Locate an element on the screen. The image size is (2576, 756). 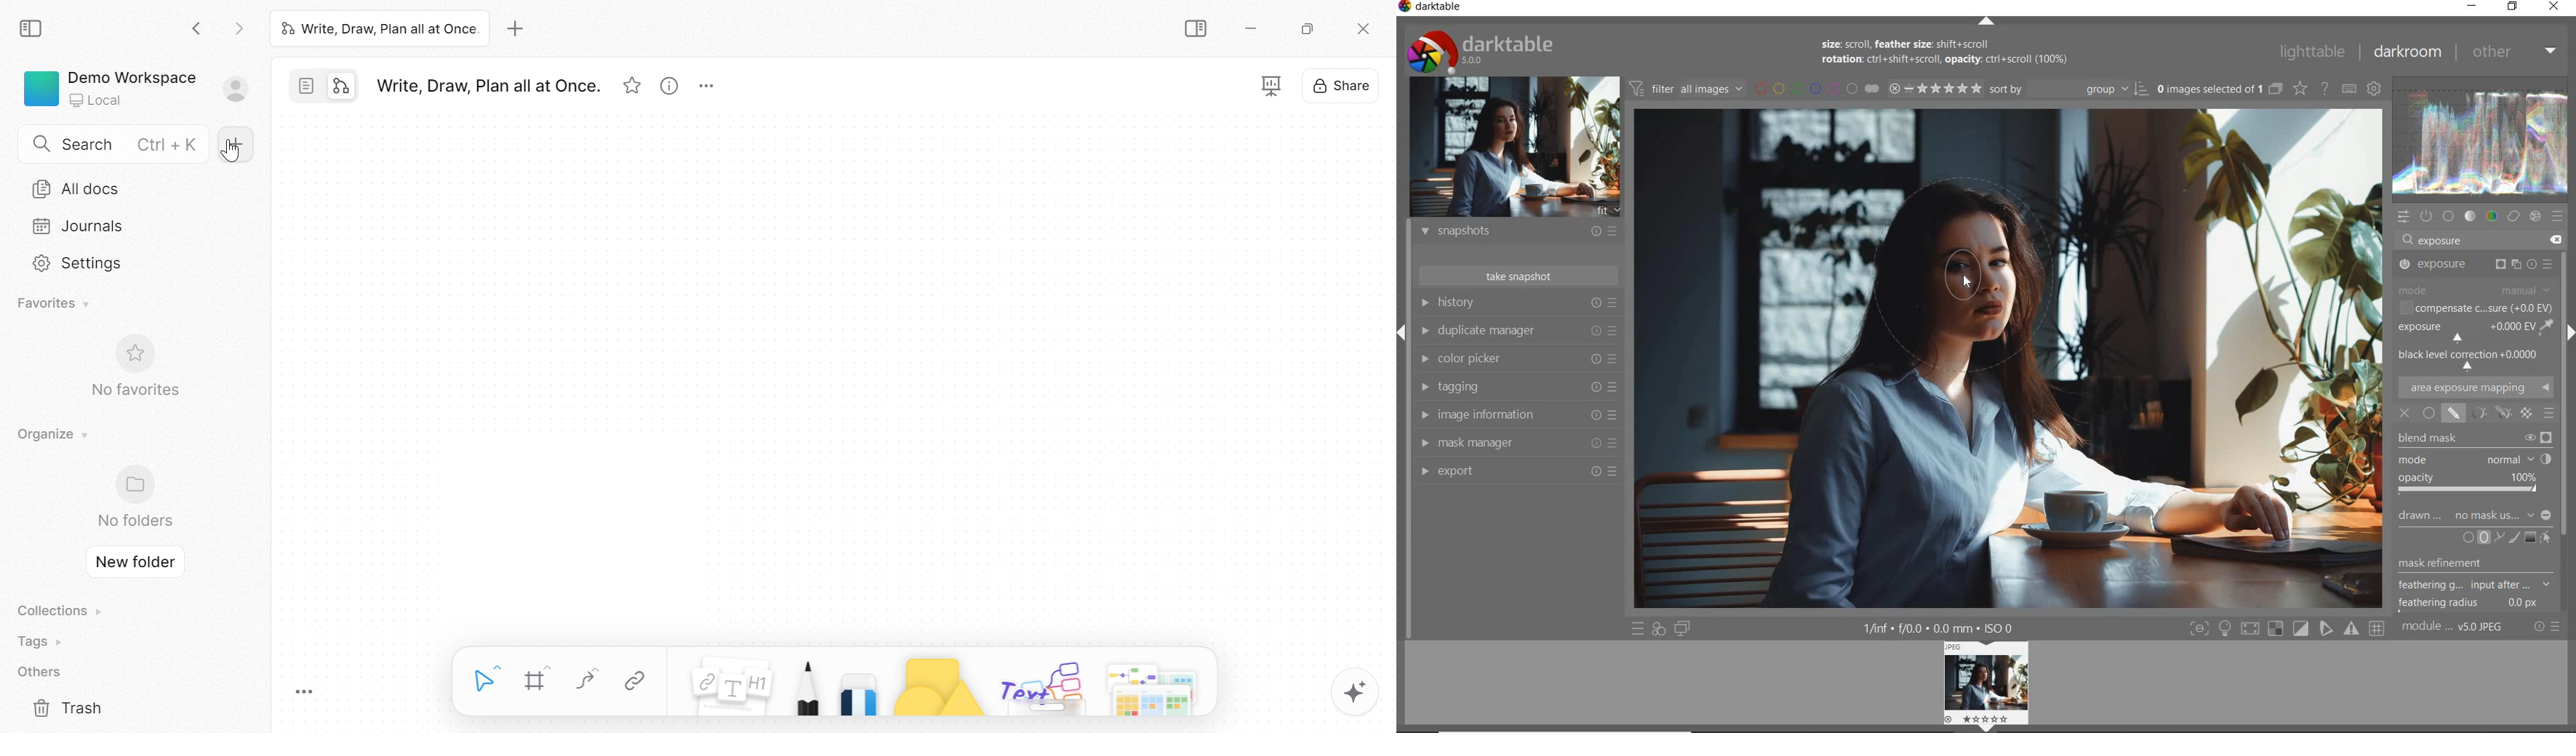
No favorites is located at coordinates (135, 390).